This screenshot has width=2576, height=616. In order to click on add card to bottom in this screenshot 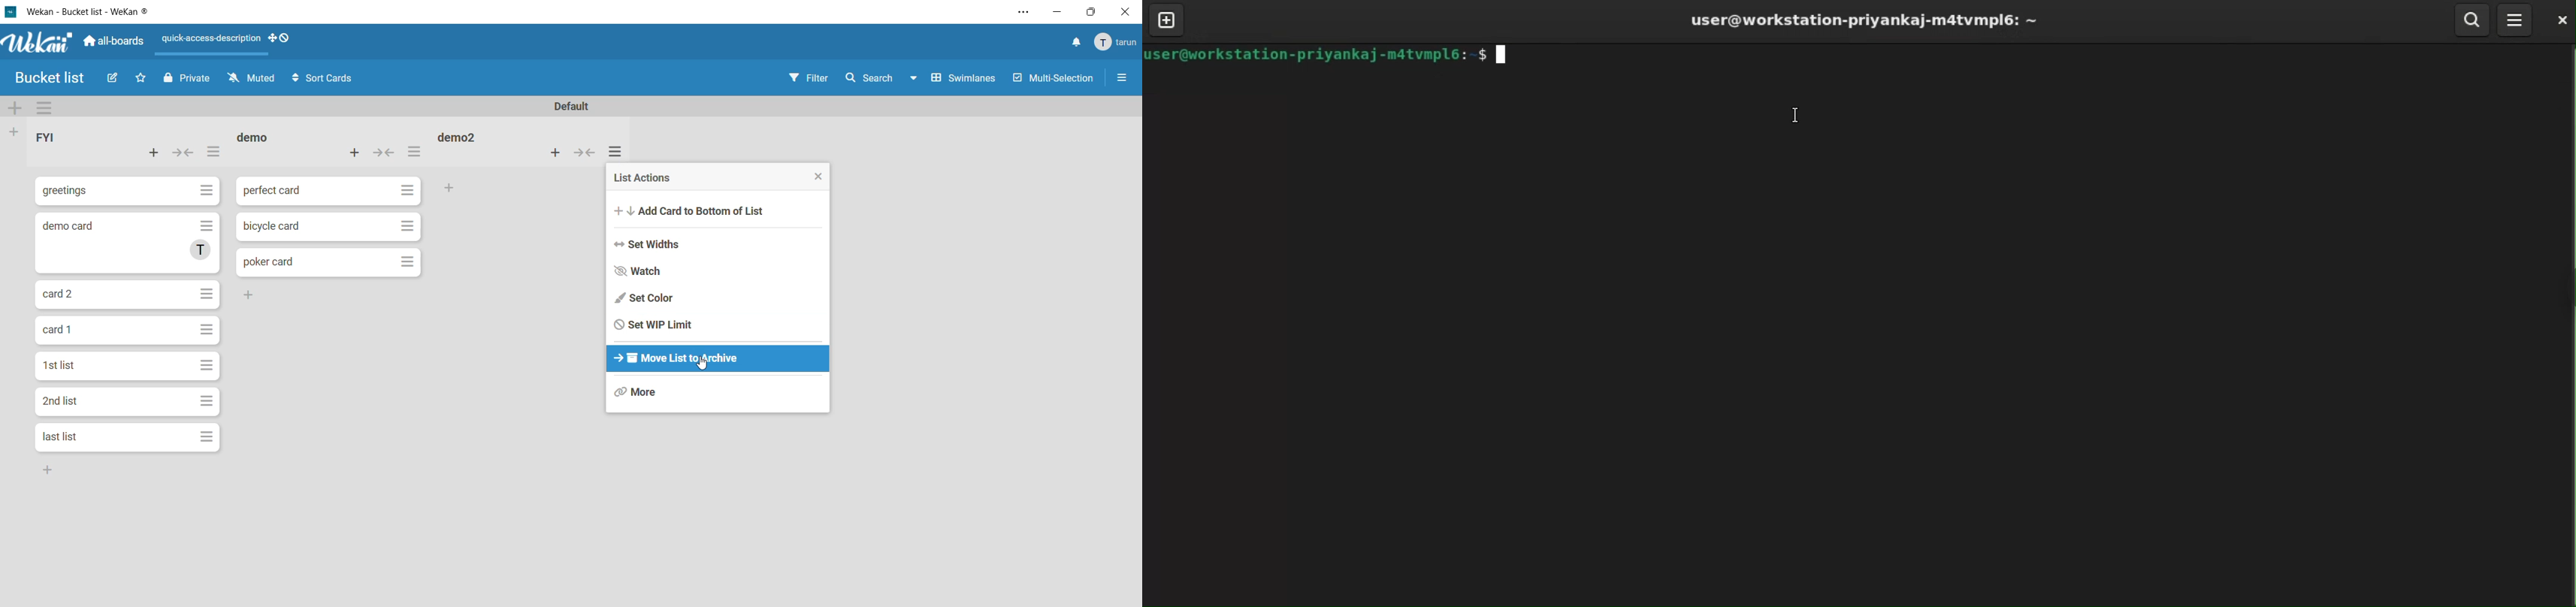, I will do `click(699, 211)`.